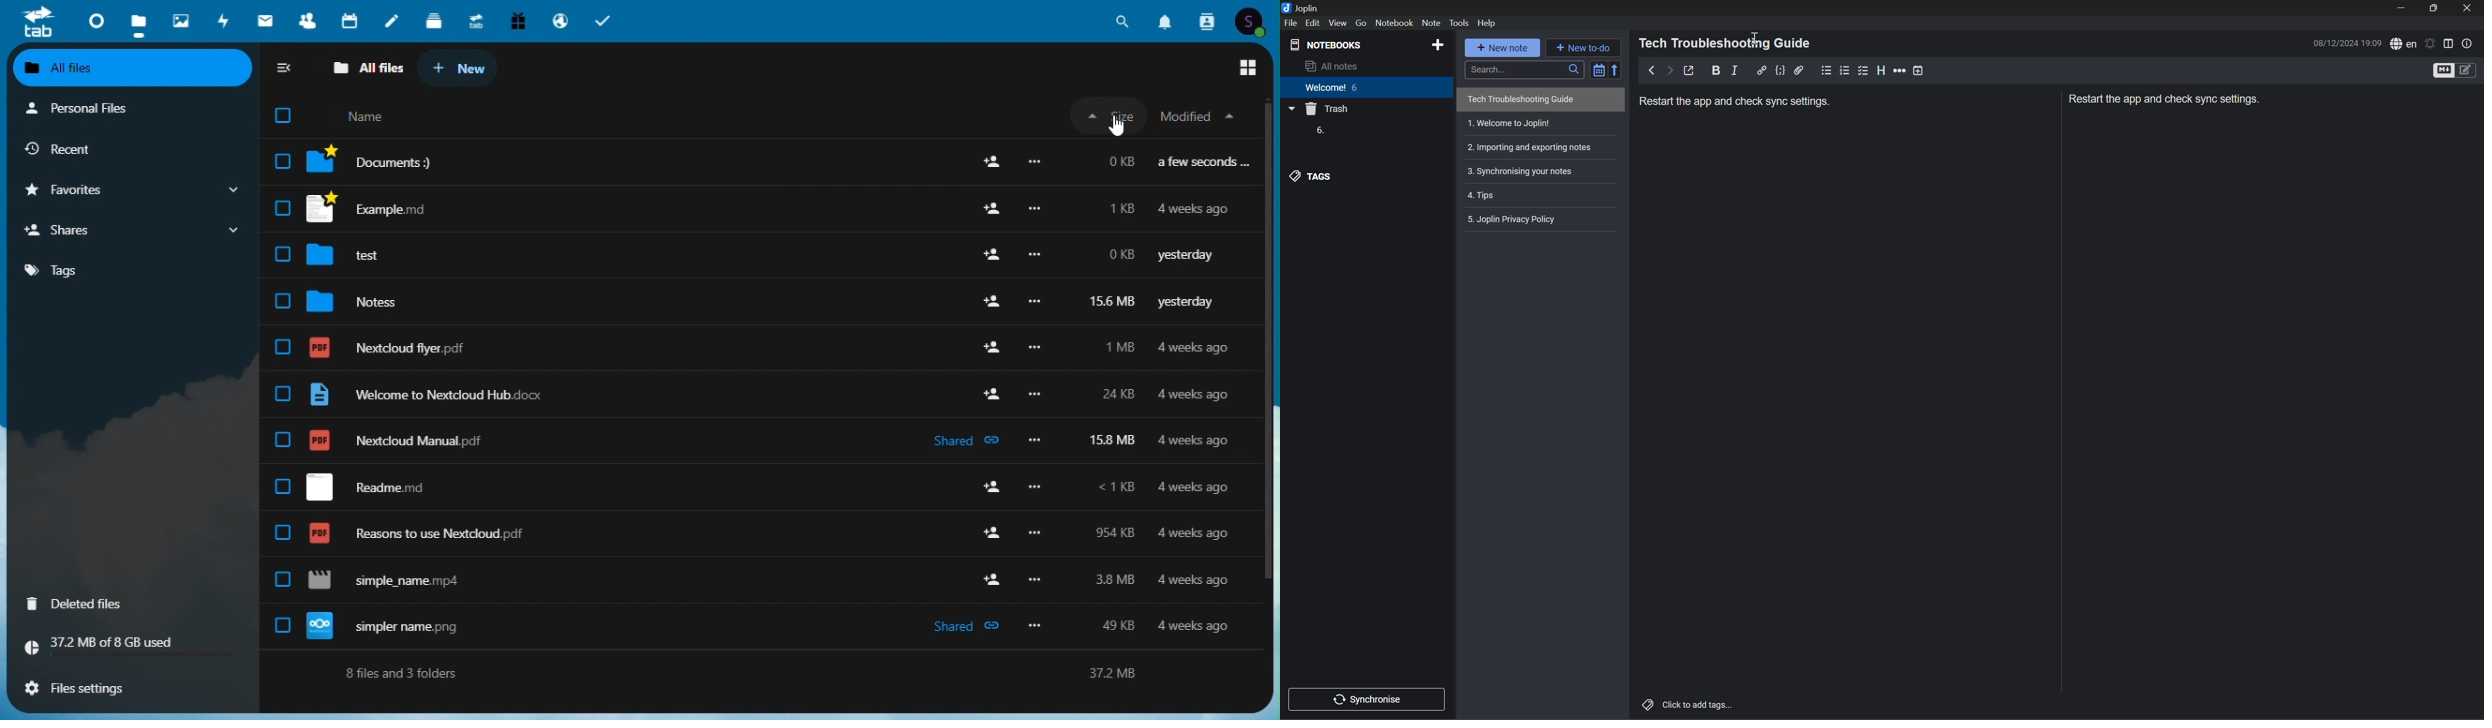 This screenshot has width=2492, height=728. Describe the element at coordinates (1862, 70) in the screenshot. I see `Checkbox list` at that location.